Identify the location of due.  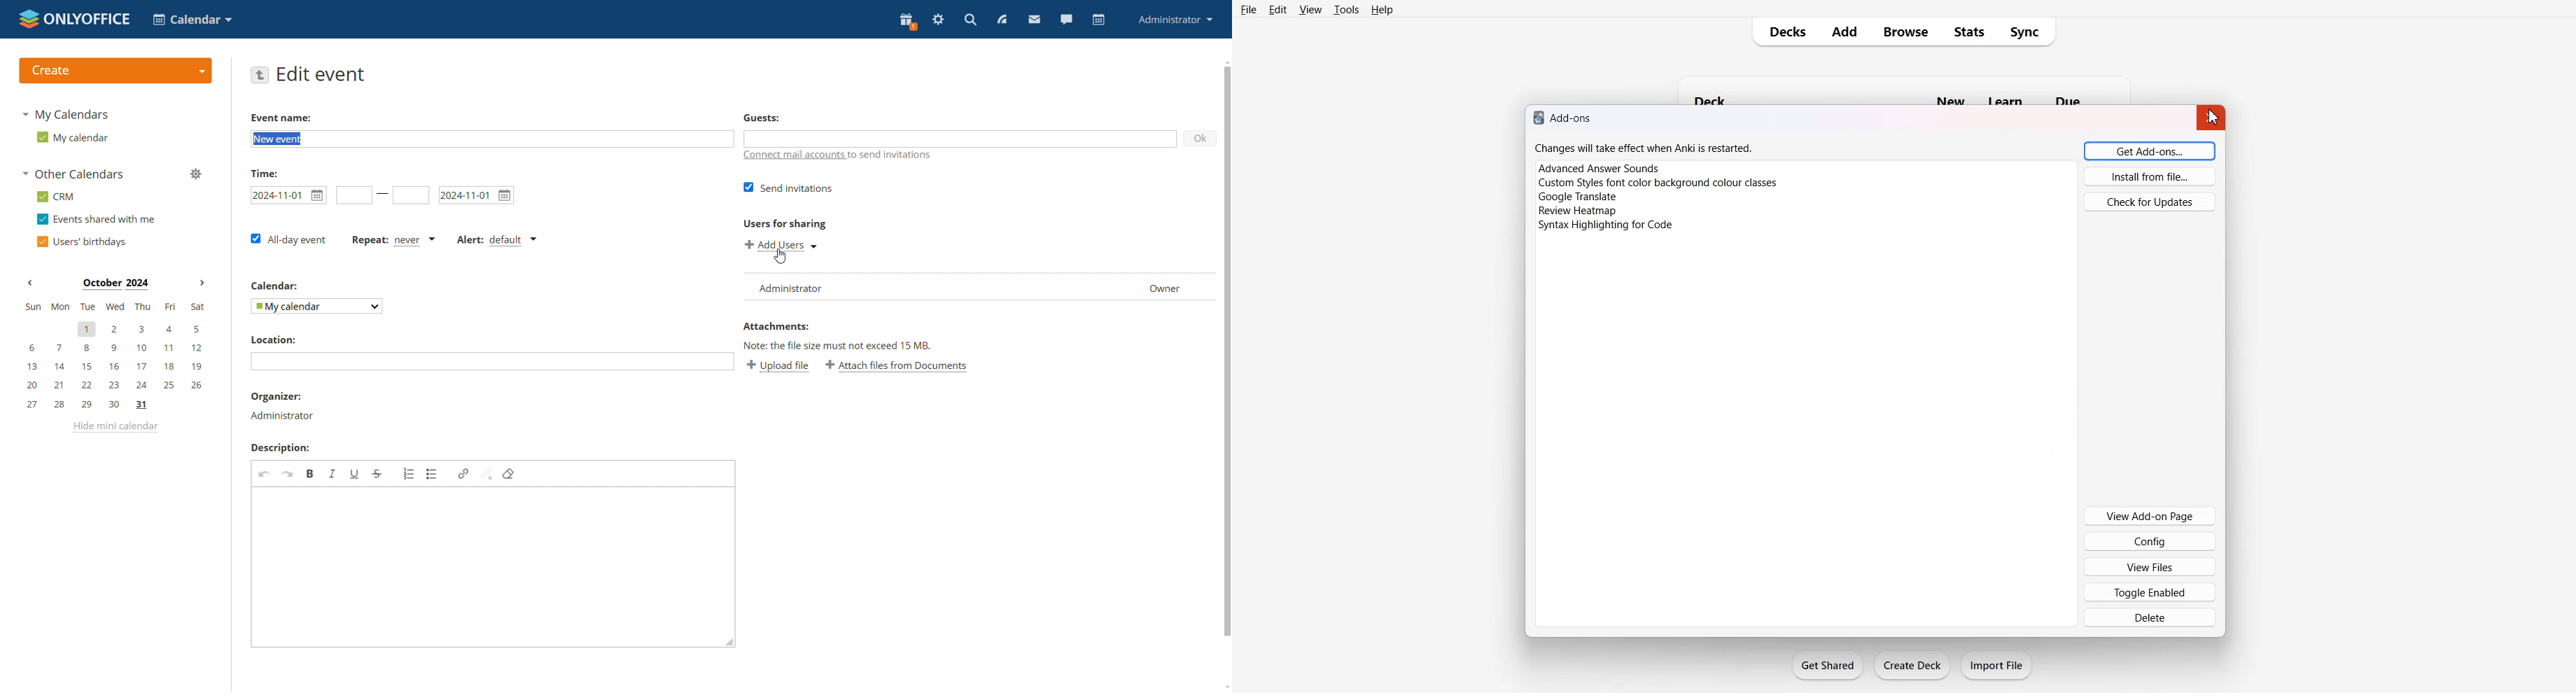
(2068, 100).